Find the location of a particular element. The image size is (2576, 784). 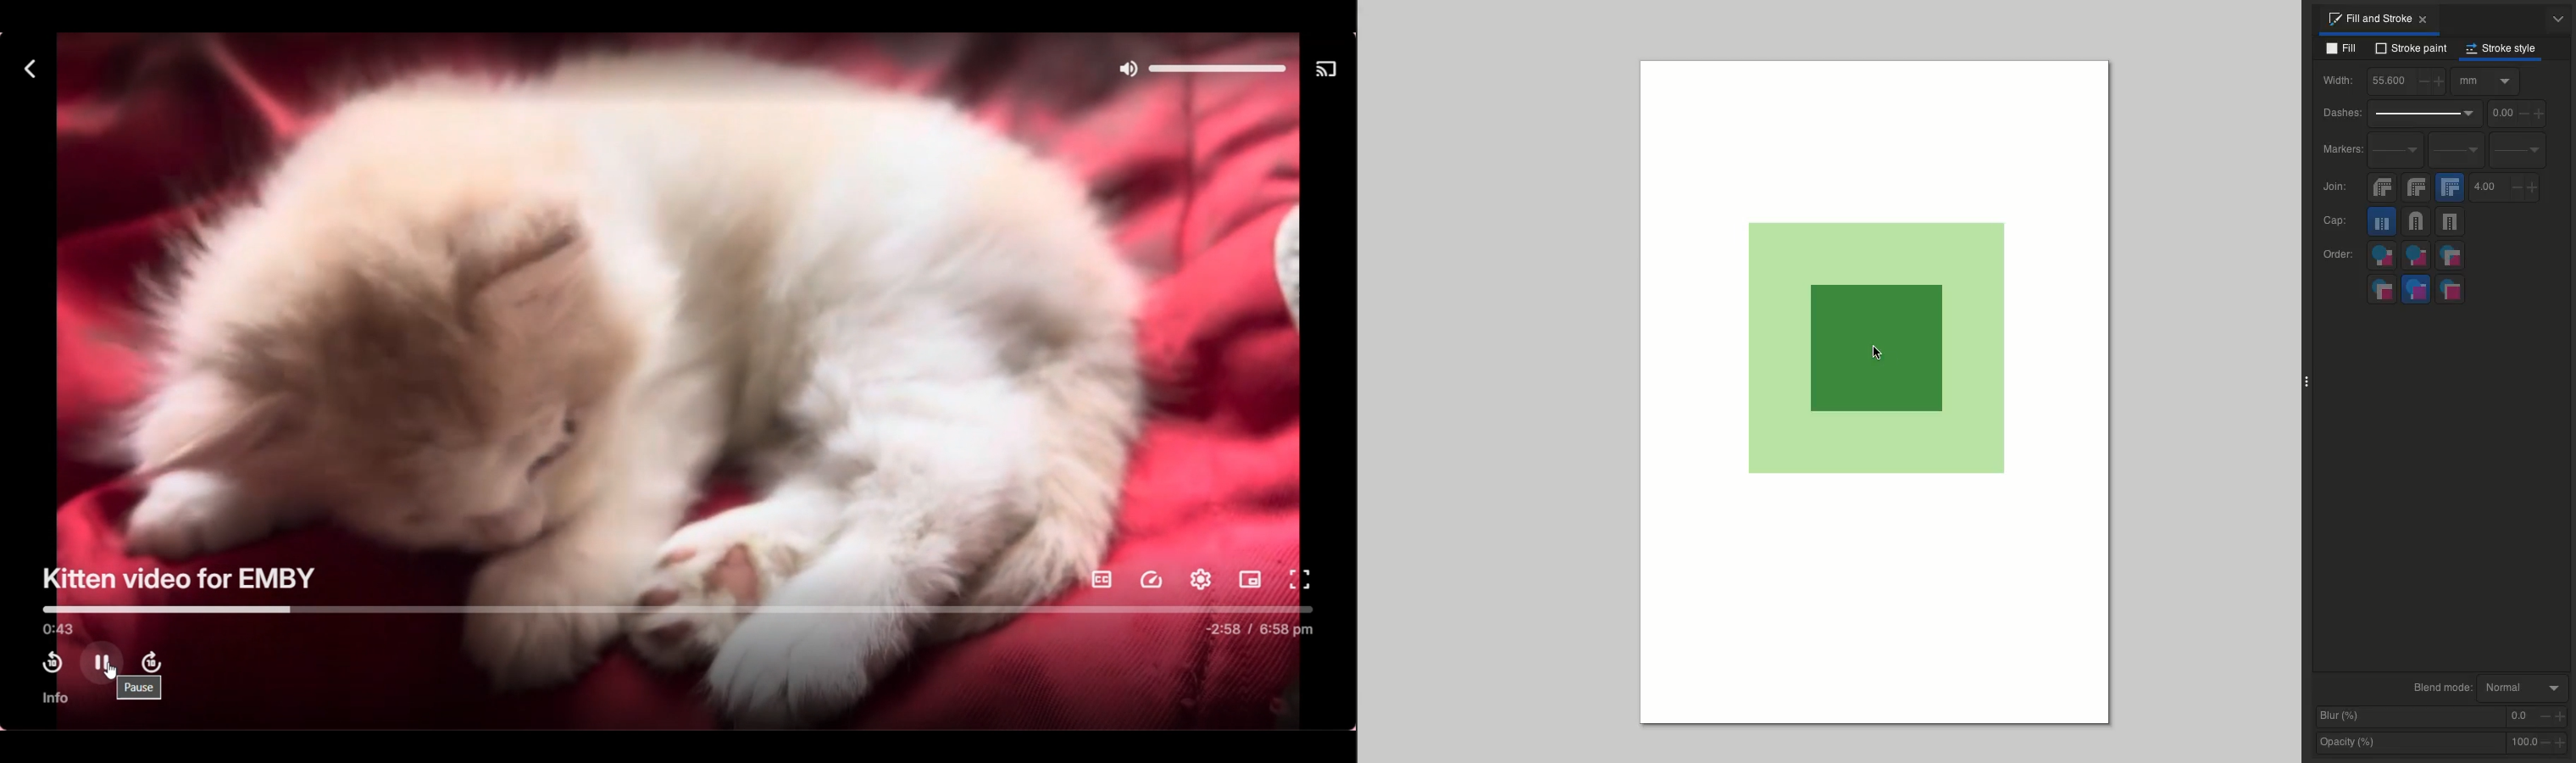

Cursor is located at coordinates (1879, 350).